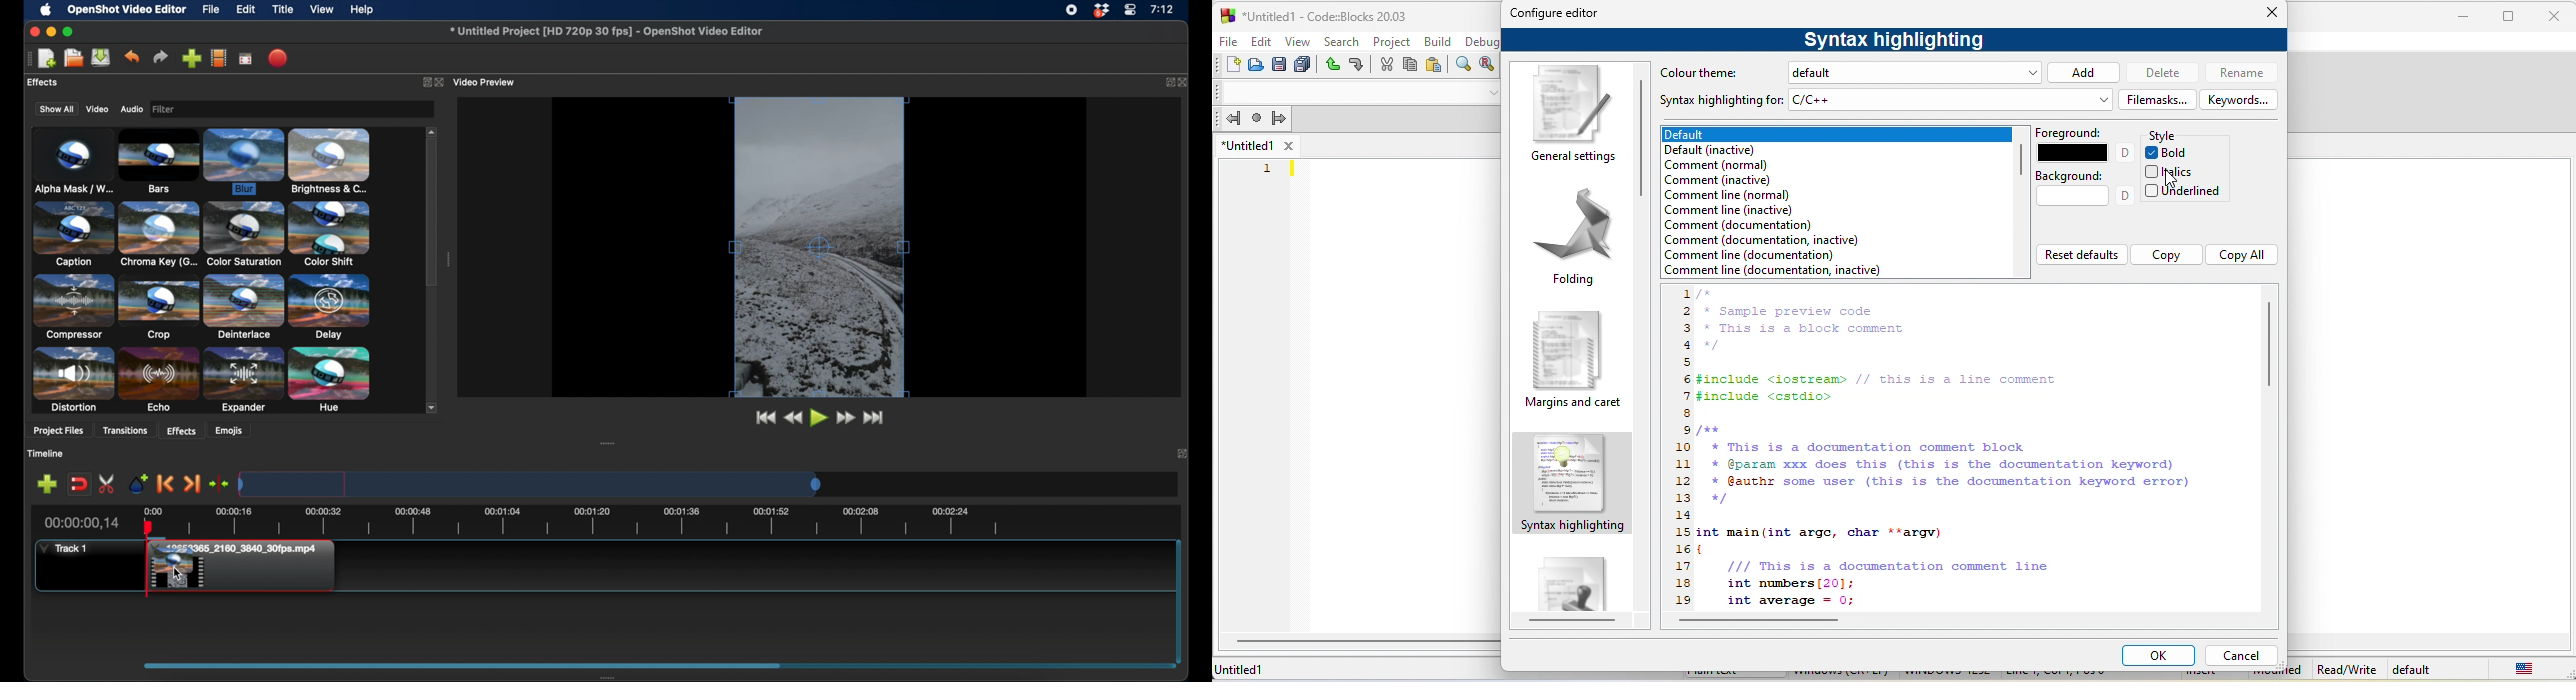 This screenshot has height=700, width=2576. Describe the element at coordinates (54, 83) in the screenshot. I see `project files` at that location.